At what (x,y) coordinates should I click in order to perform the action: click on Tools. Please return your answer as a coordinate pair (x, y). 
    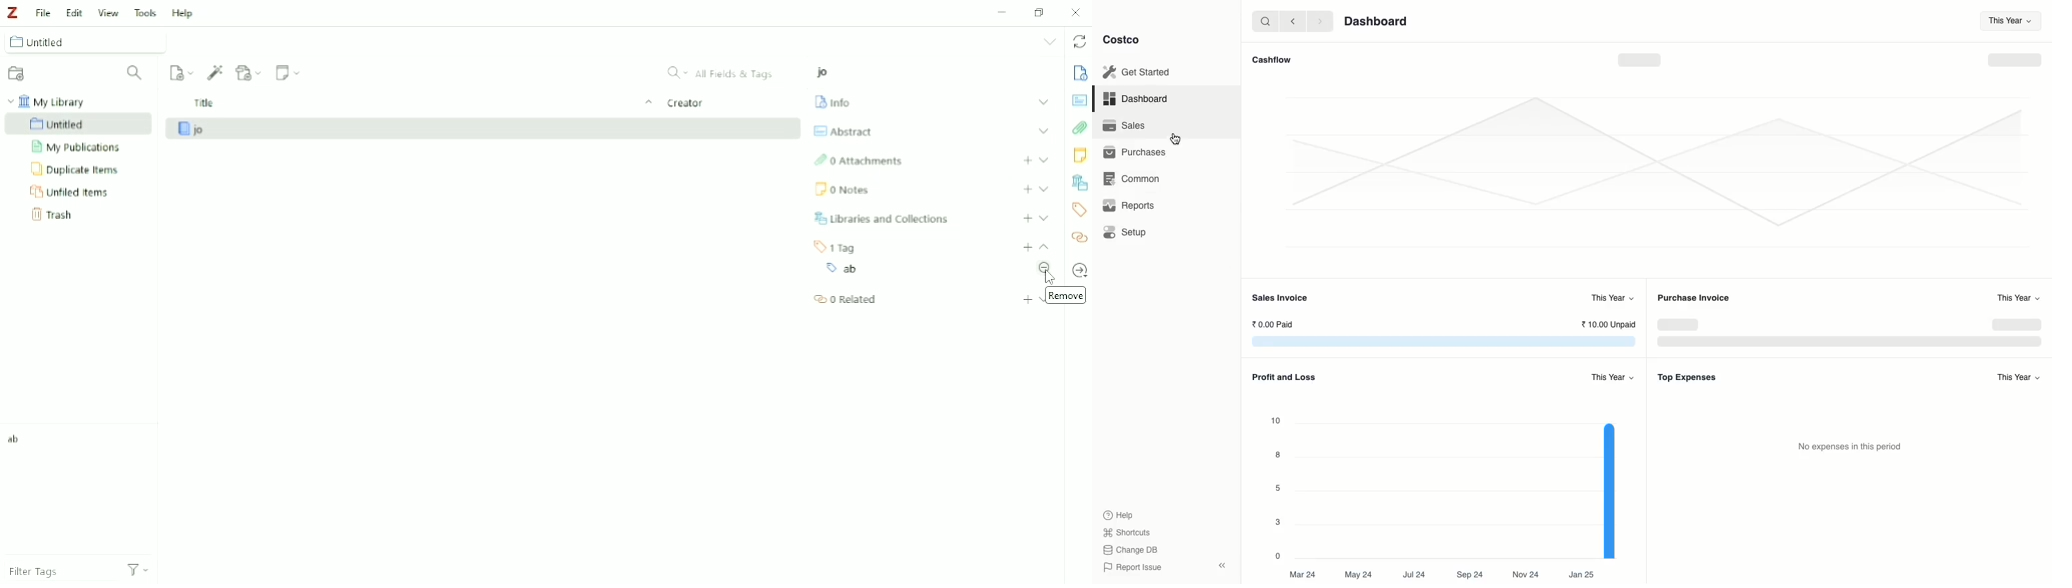
    Looking at the image, I should click on (146, 11).